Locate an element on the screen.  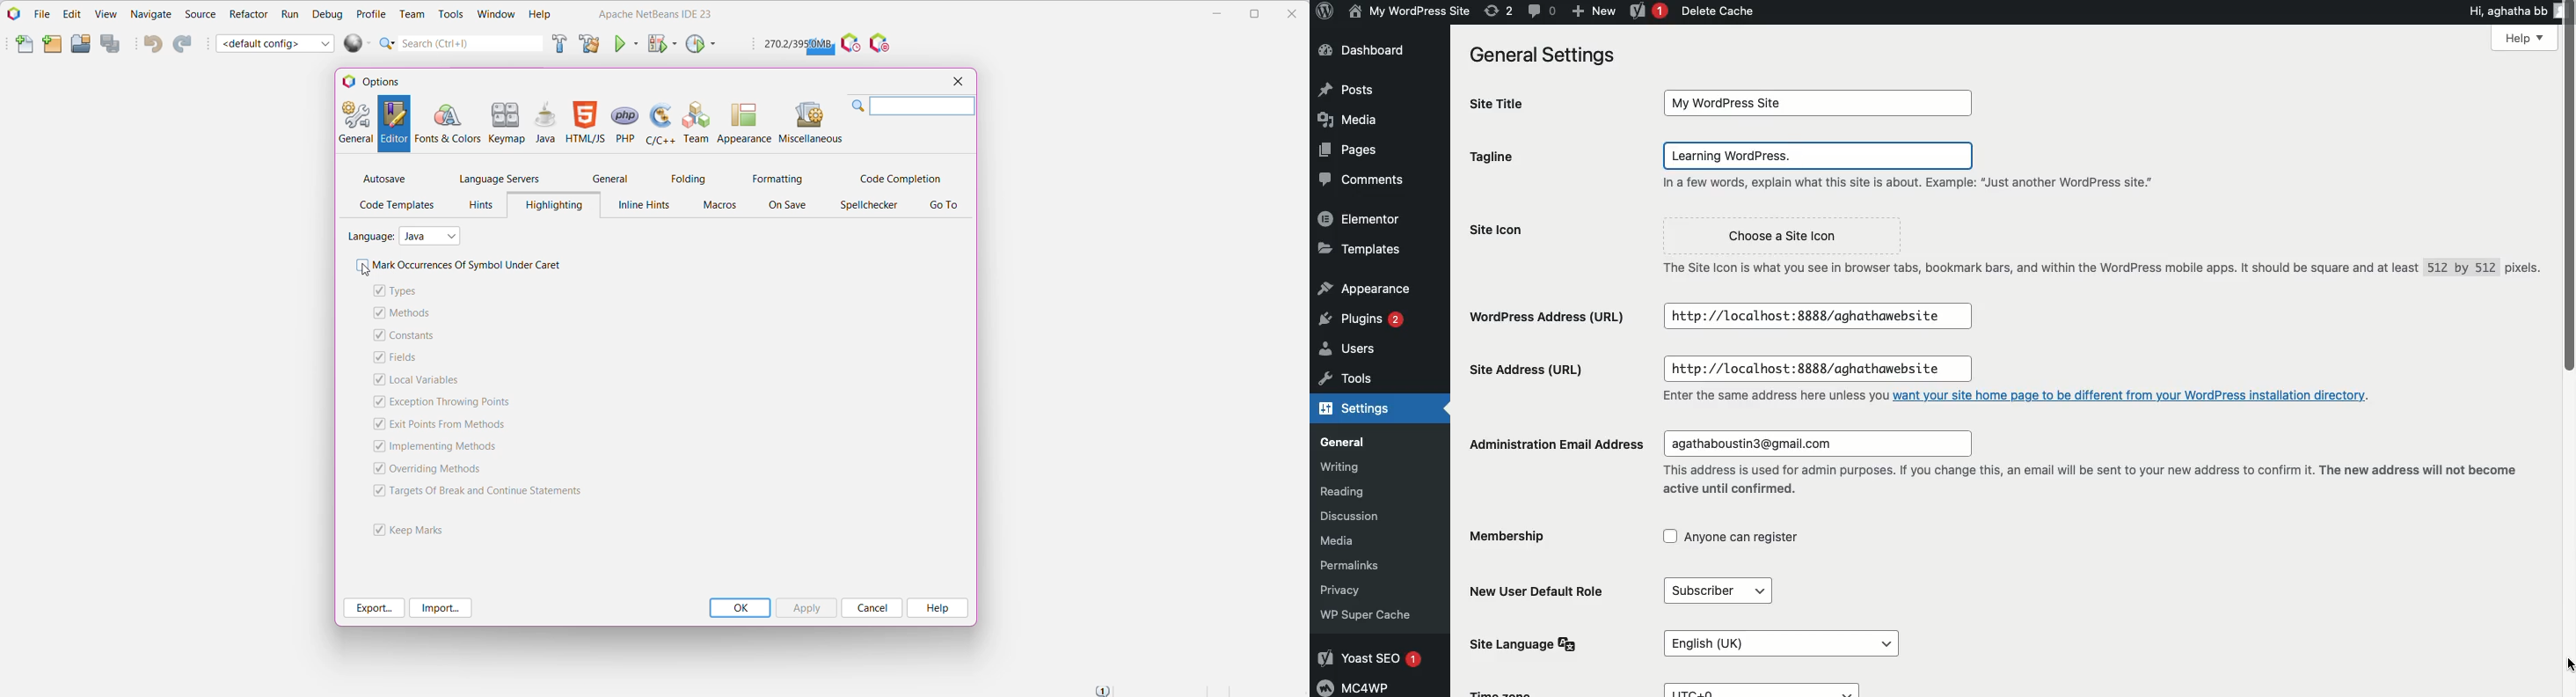
Administration email address  is located at coordinates (1549, 443).